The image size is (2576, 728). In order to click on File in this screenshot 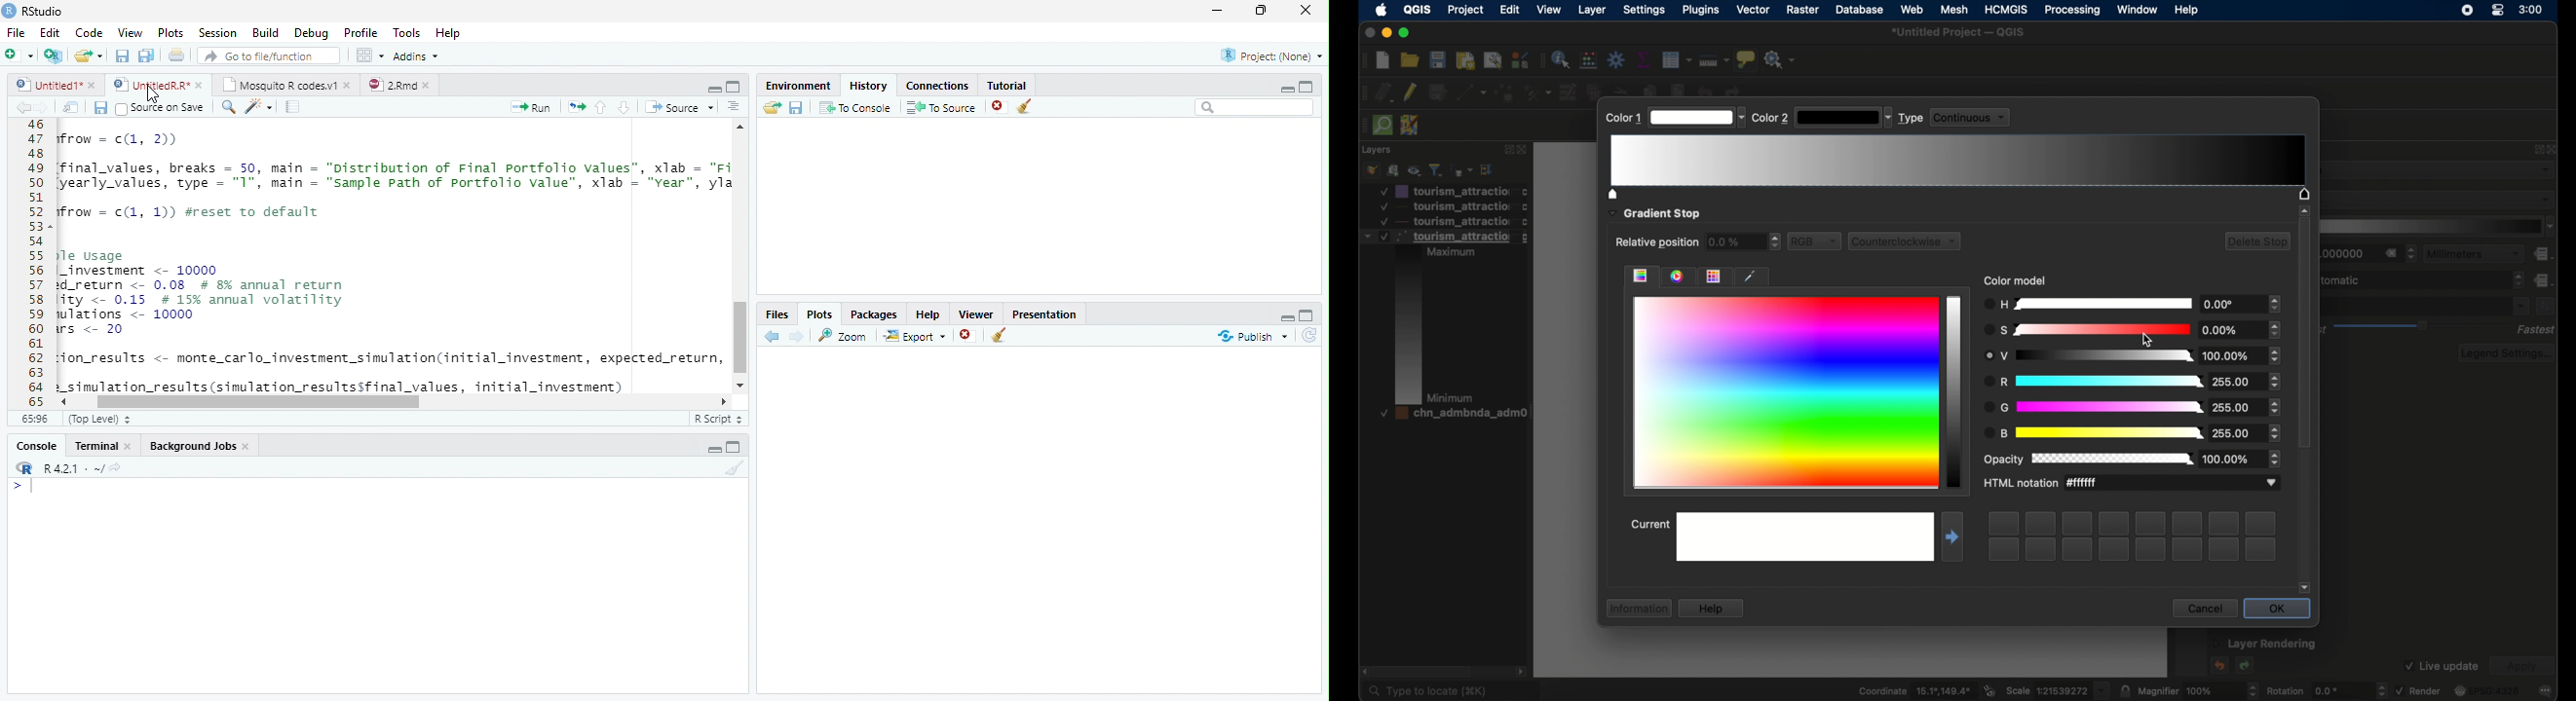, I will do `click(15, 32)`.